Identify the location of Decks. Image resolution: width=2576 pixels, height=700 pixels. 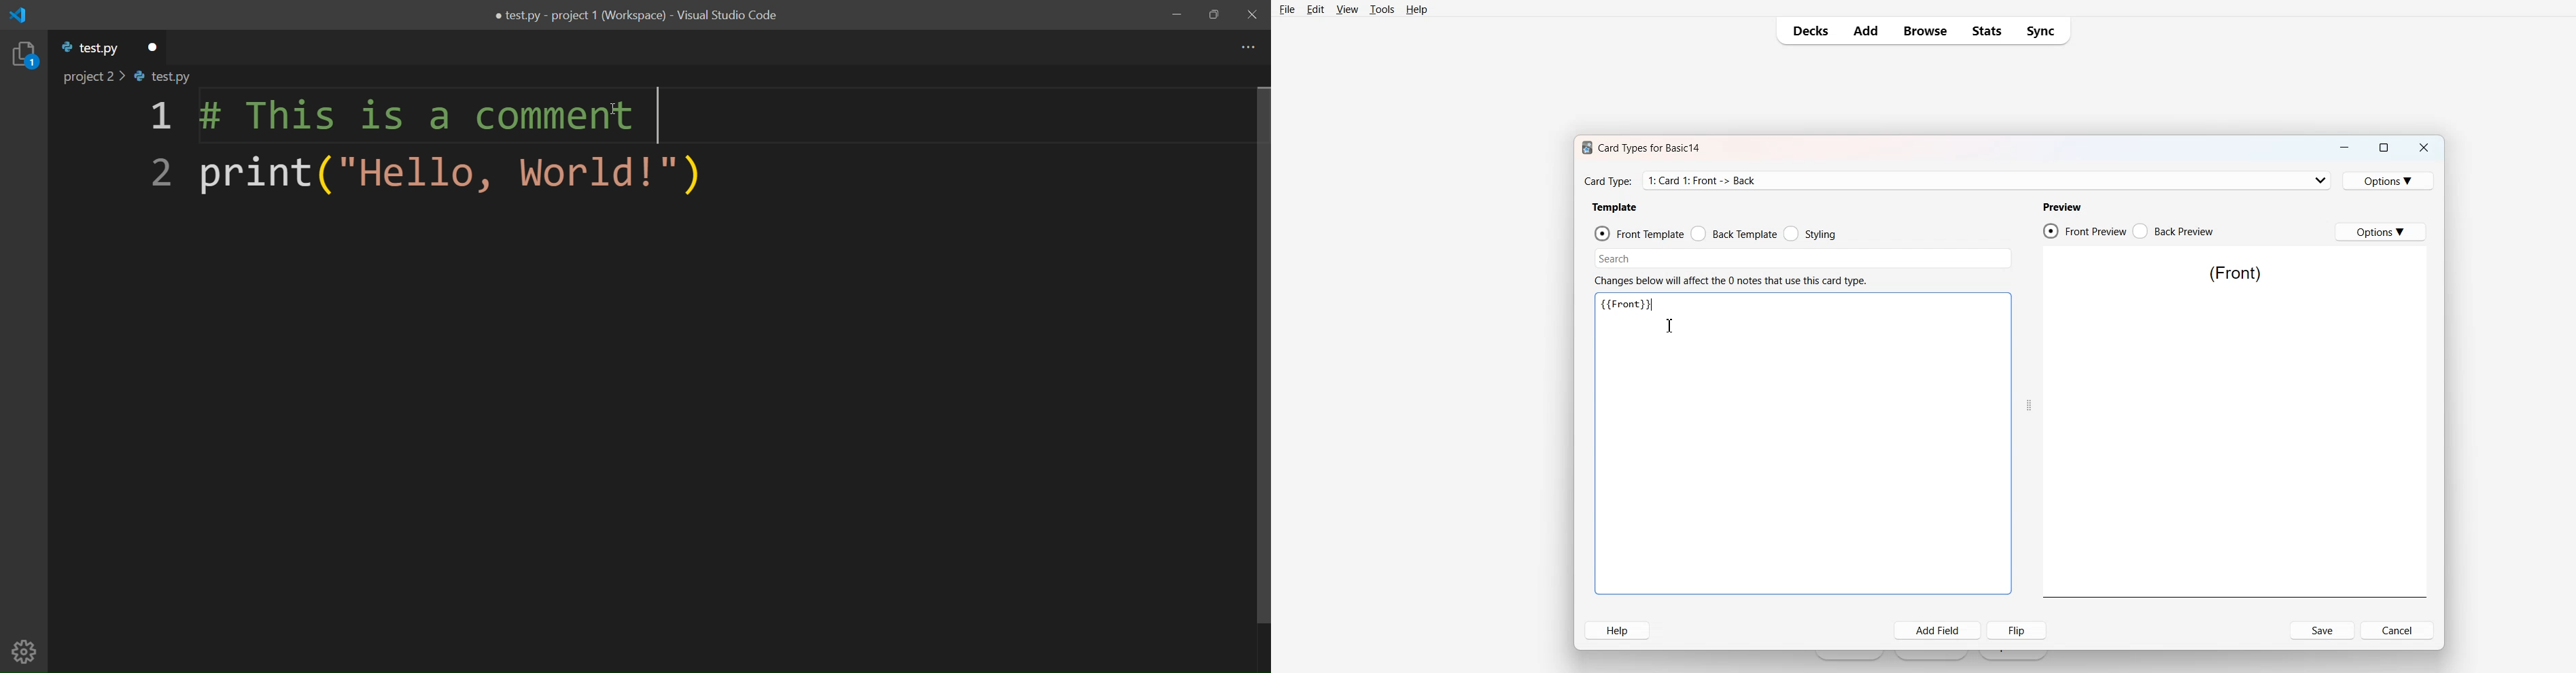
(1807, 31).